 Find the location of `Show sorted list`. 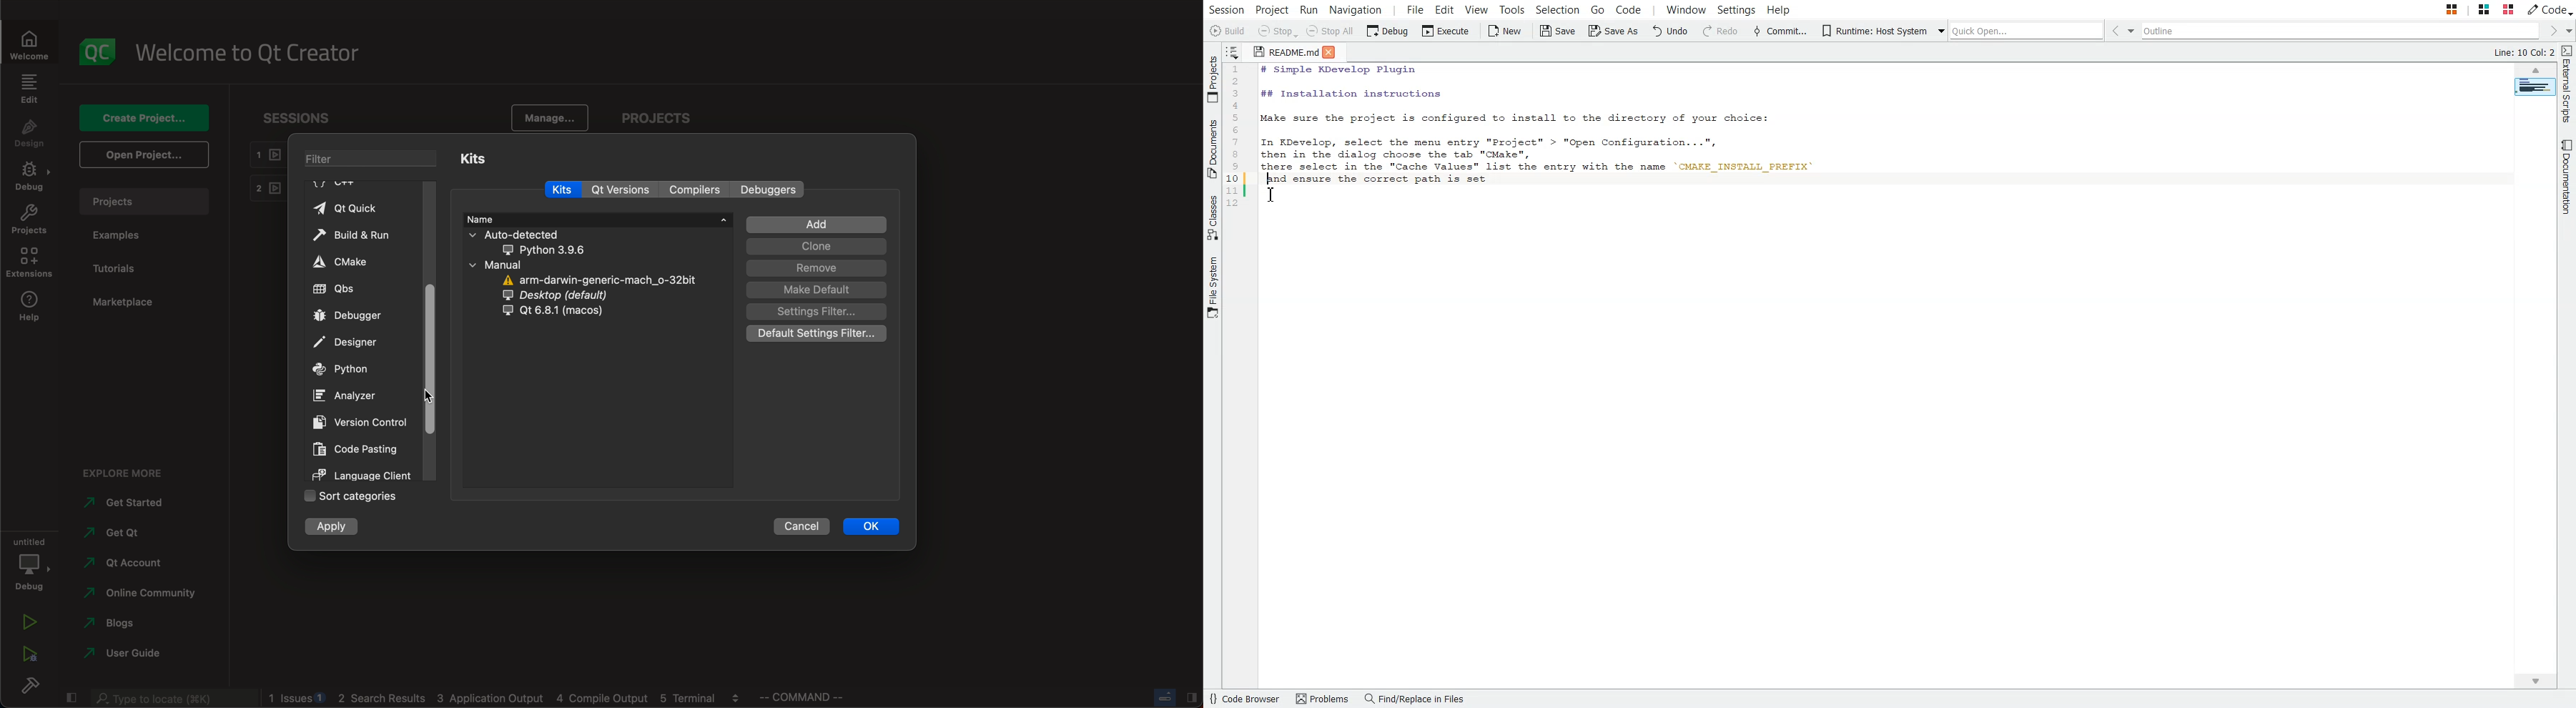

Show sorted list is located at coordinates (1233, 51).